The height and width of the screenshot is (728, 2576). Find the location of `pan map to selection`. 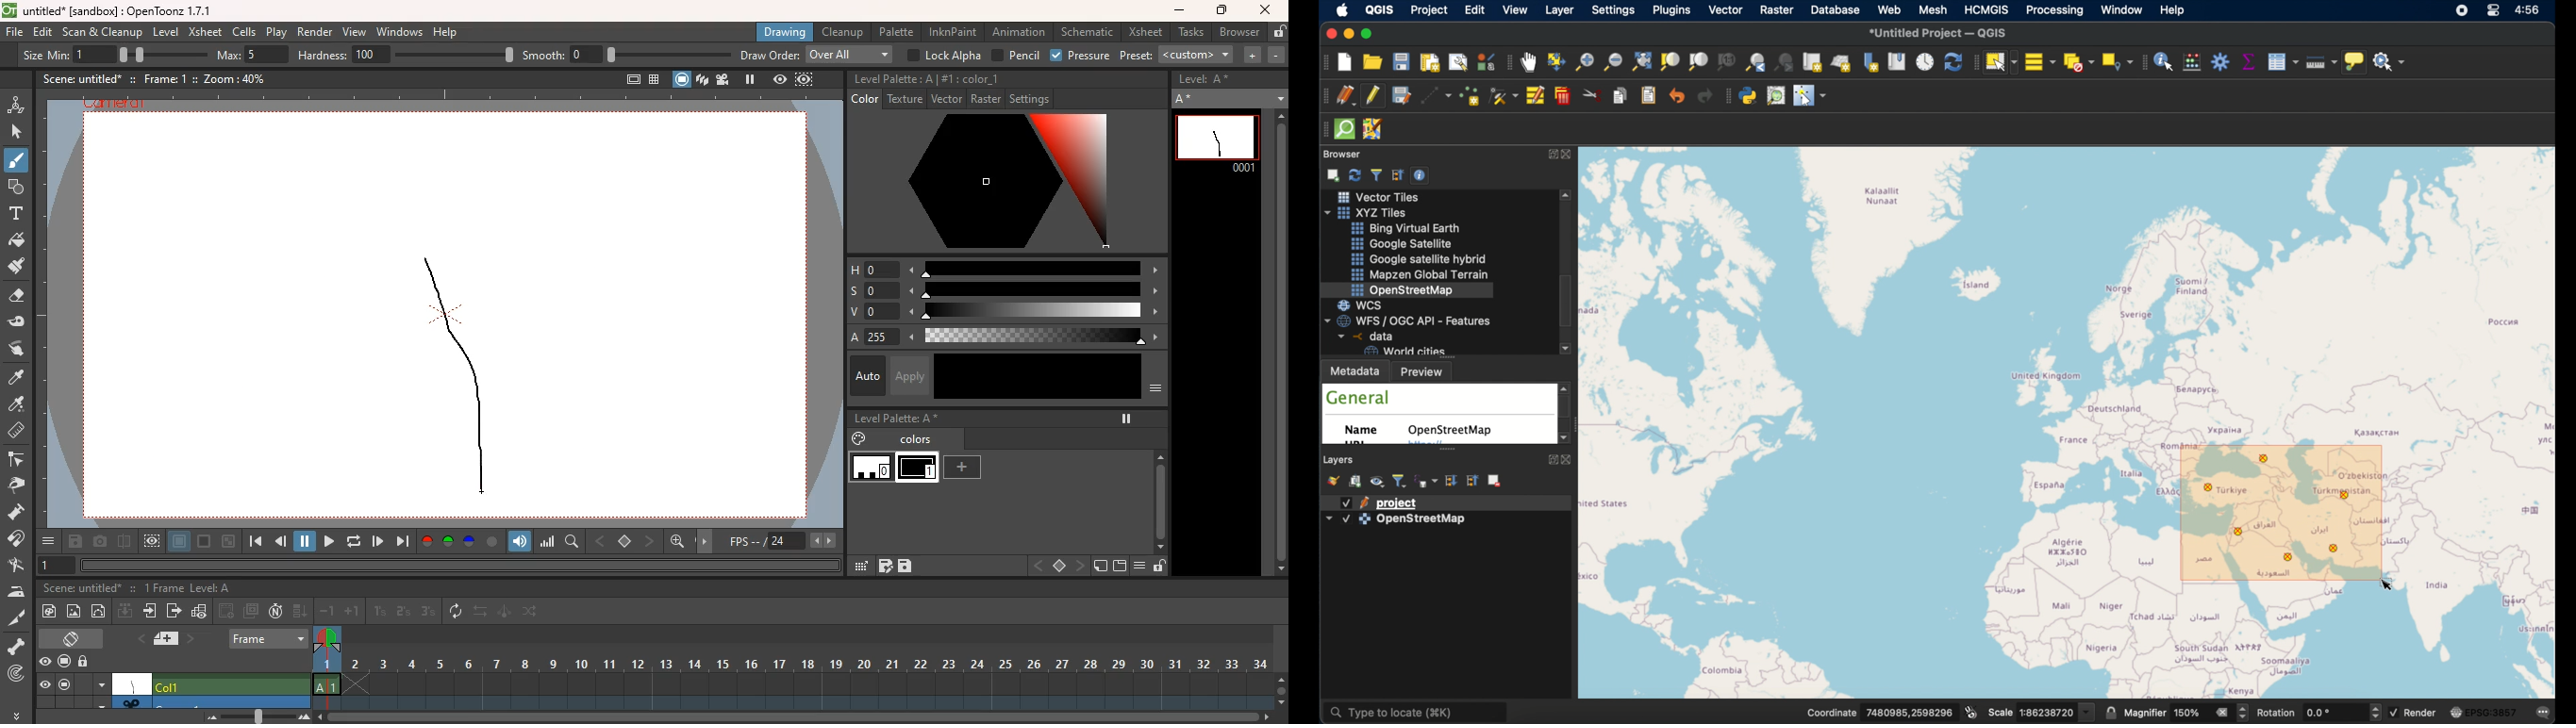

pan map to selection is located at coordinates (1556, 61).